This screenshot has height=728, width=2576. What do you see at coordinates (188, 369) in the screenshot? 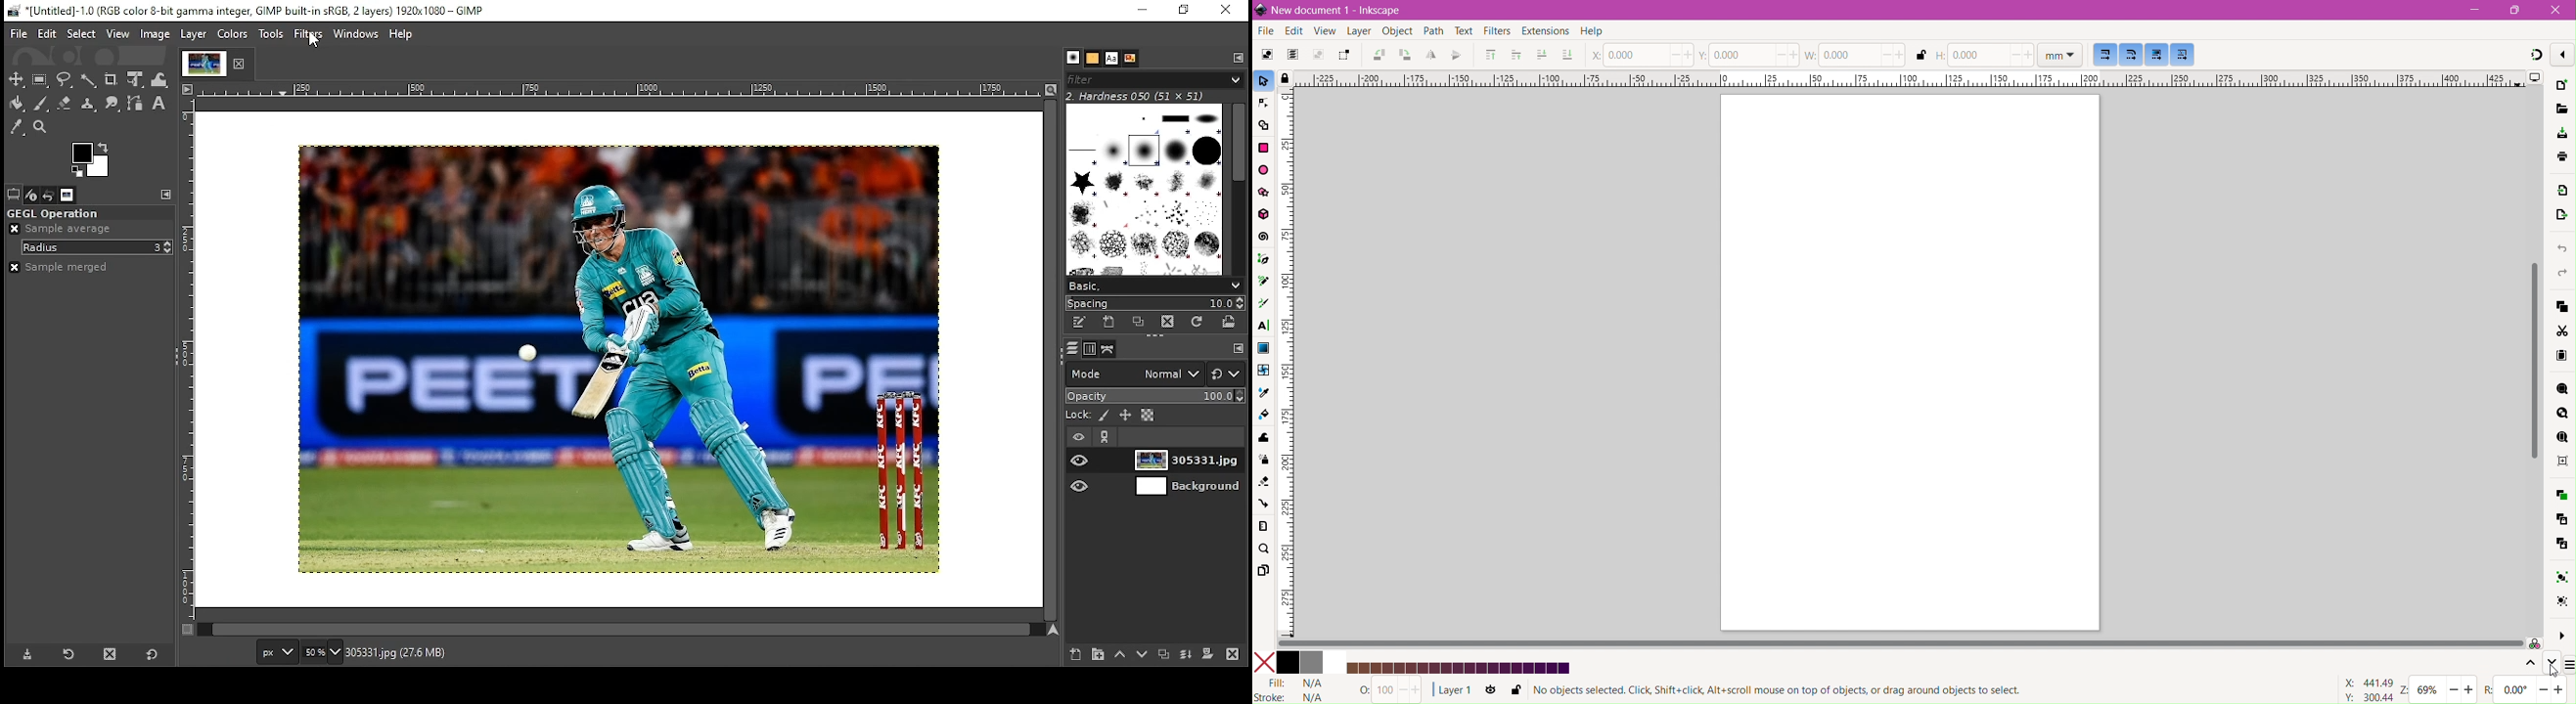
I see `vertical scale` at bounding box center [188, 369].